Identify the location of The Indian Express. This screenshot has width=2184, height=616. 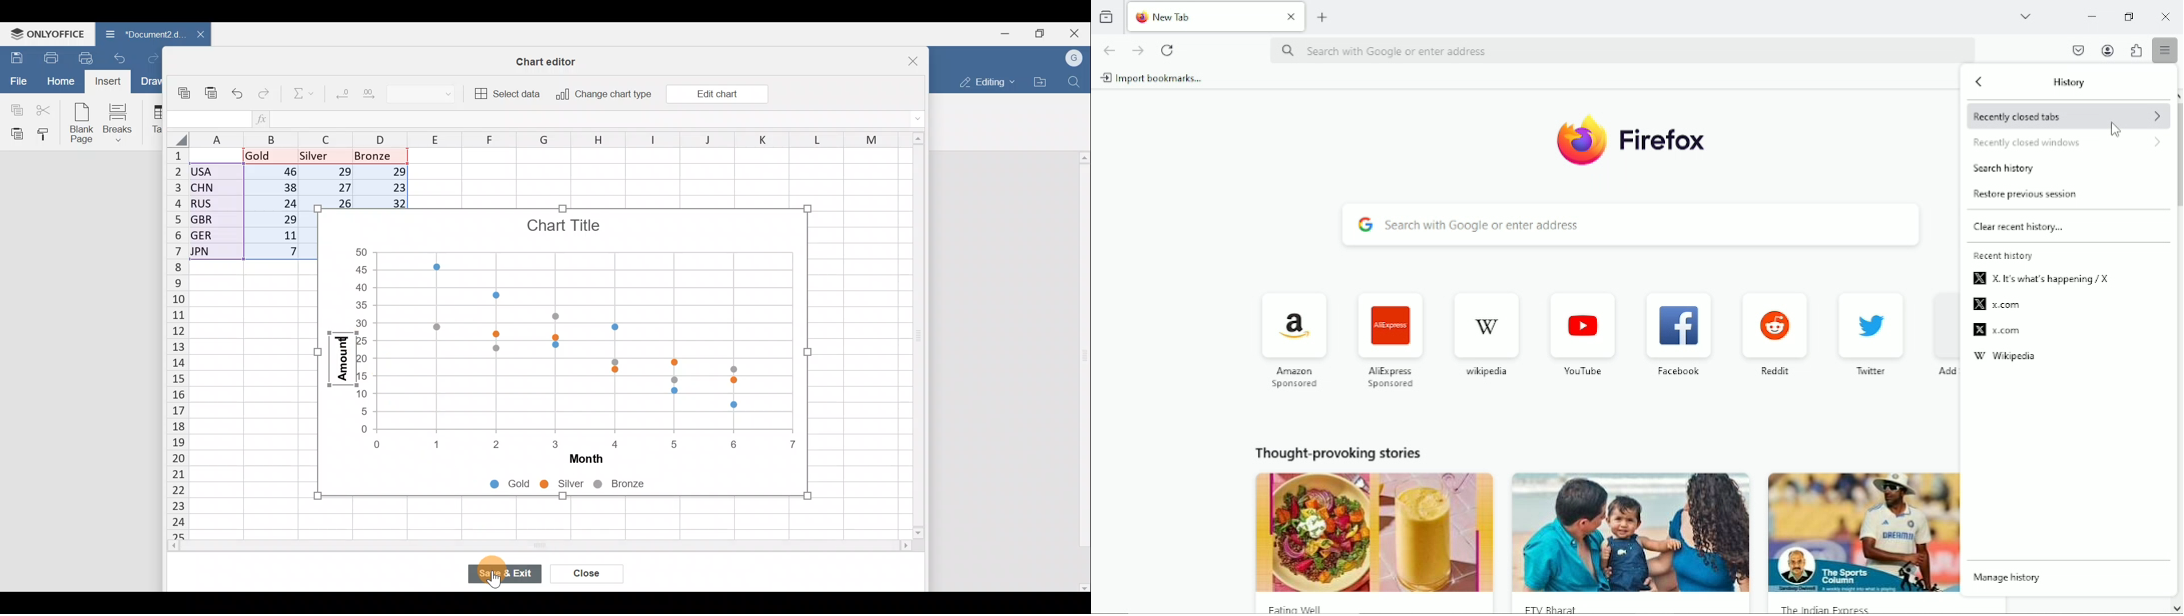
(1862, 605).